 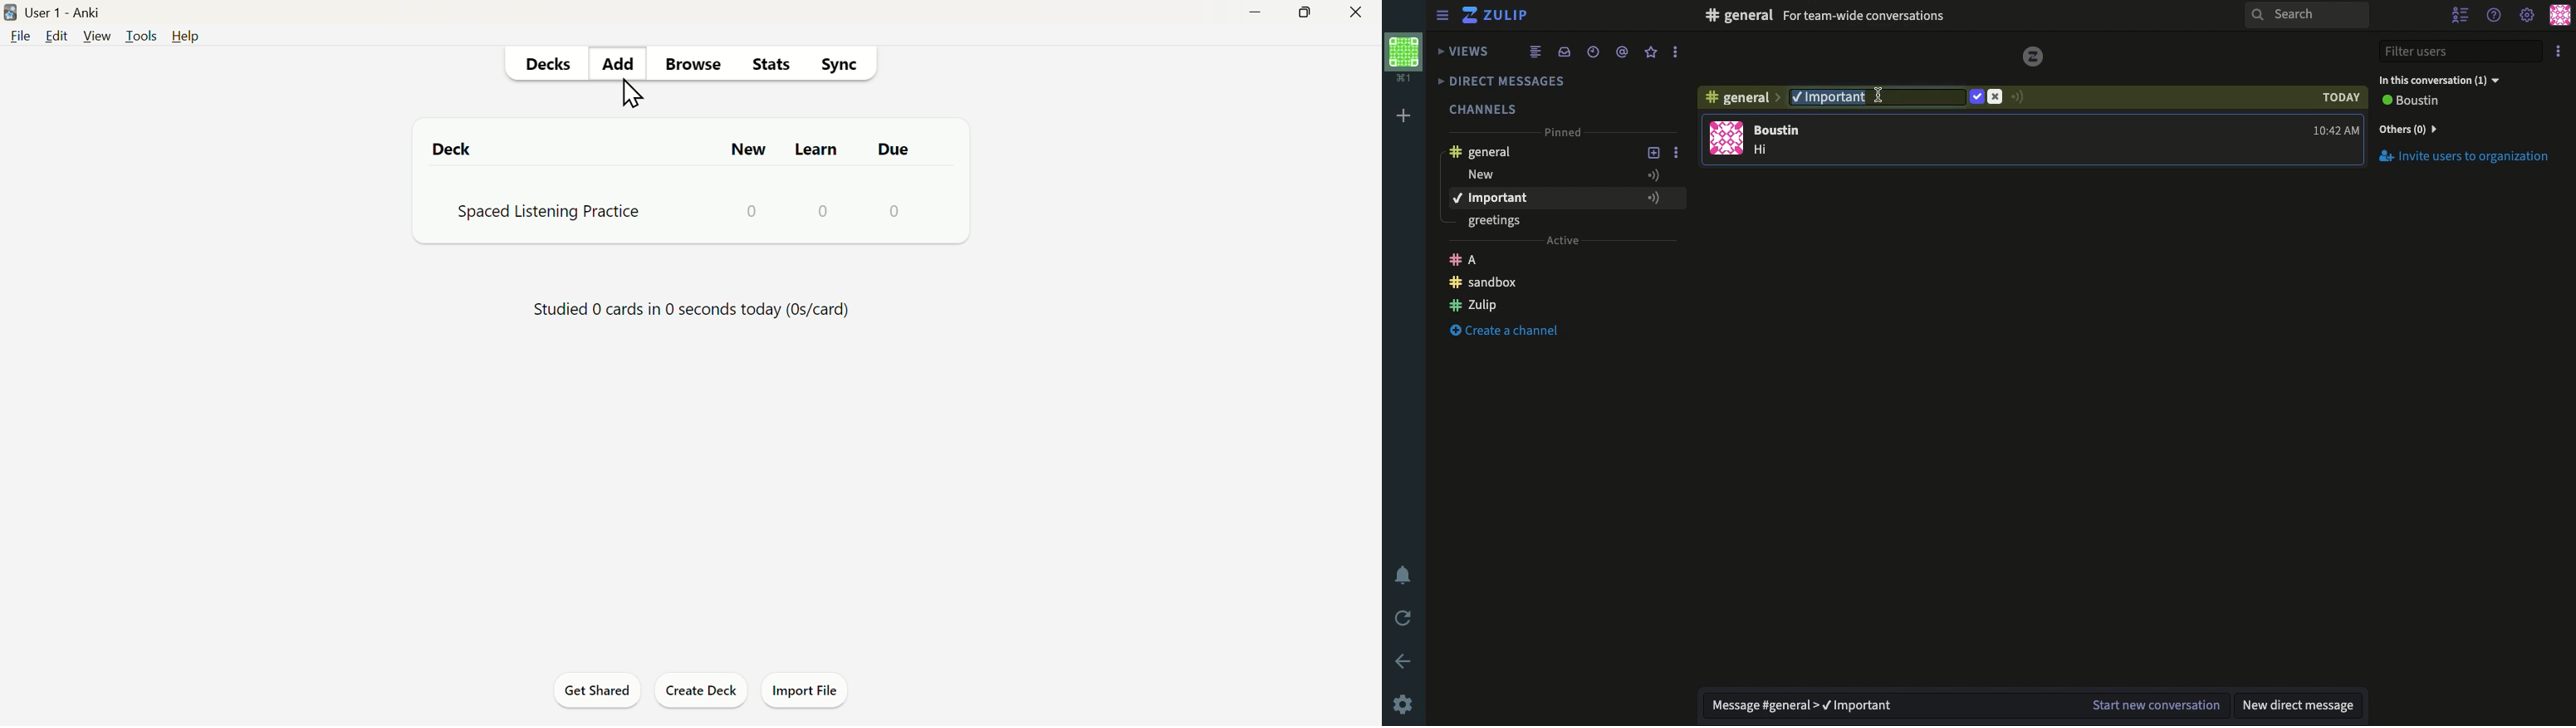 I want to click on Option , so click(x=2557, y=52).